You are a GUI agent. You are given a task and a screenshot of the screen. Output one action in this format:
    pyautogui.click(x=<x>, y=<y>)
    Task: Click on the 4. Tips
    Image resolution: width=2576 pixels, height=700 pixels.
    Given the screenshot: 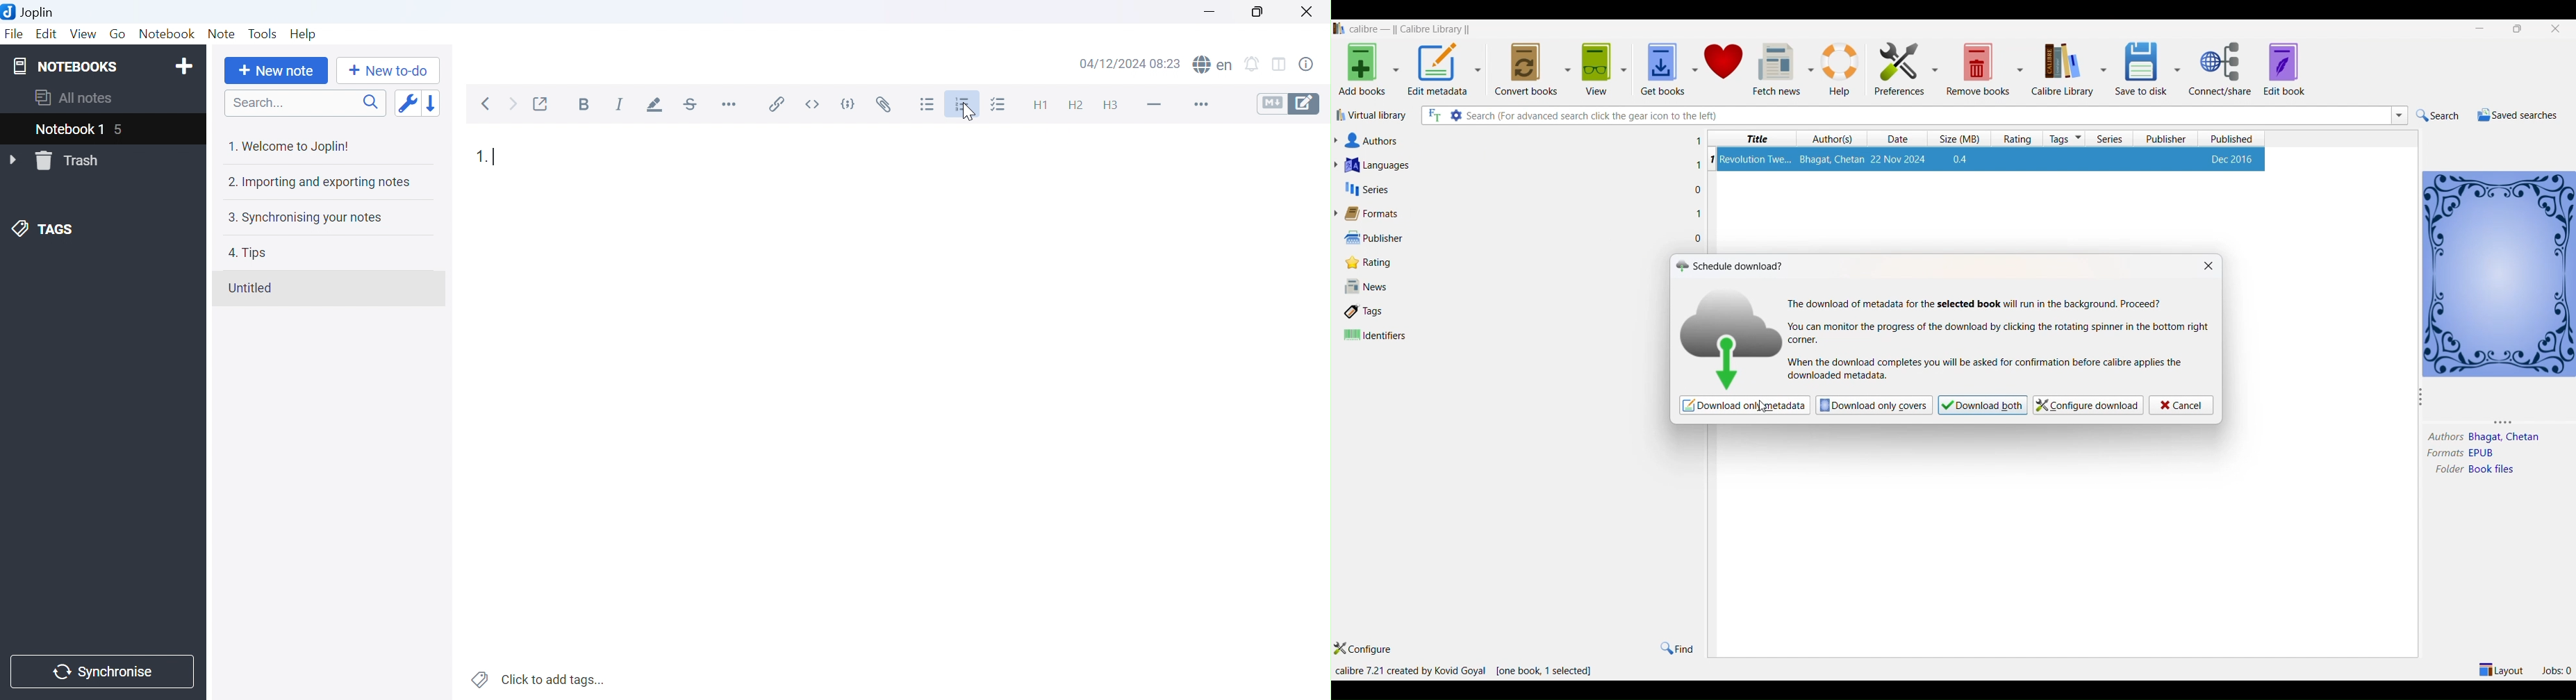 What is the action you would take?
    pyautogui.click(x=247, y=253)
    